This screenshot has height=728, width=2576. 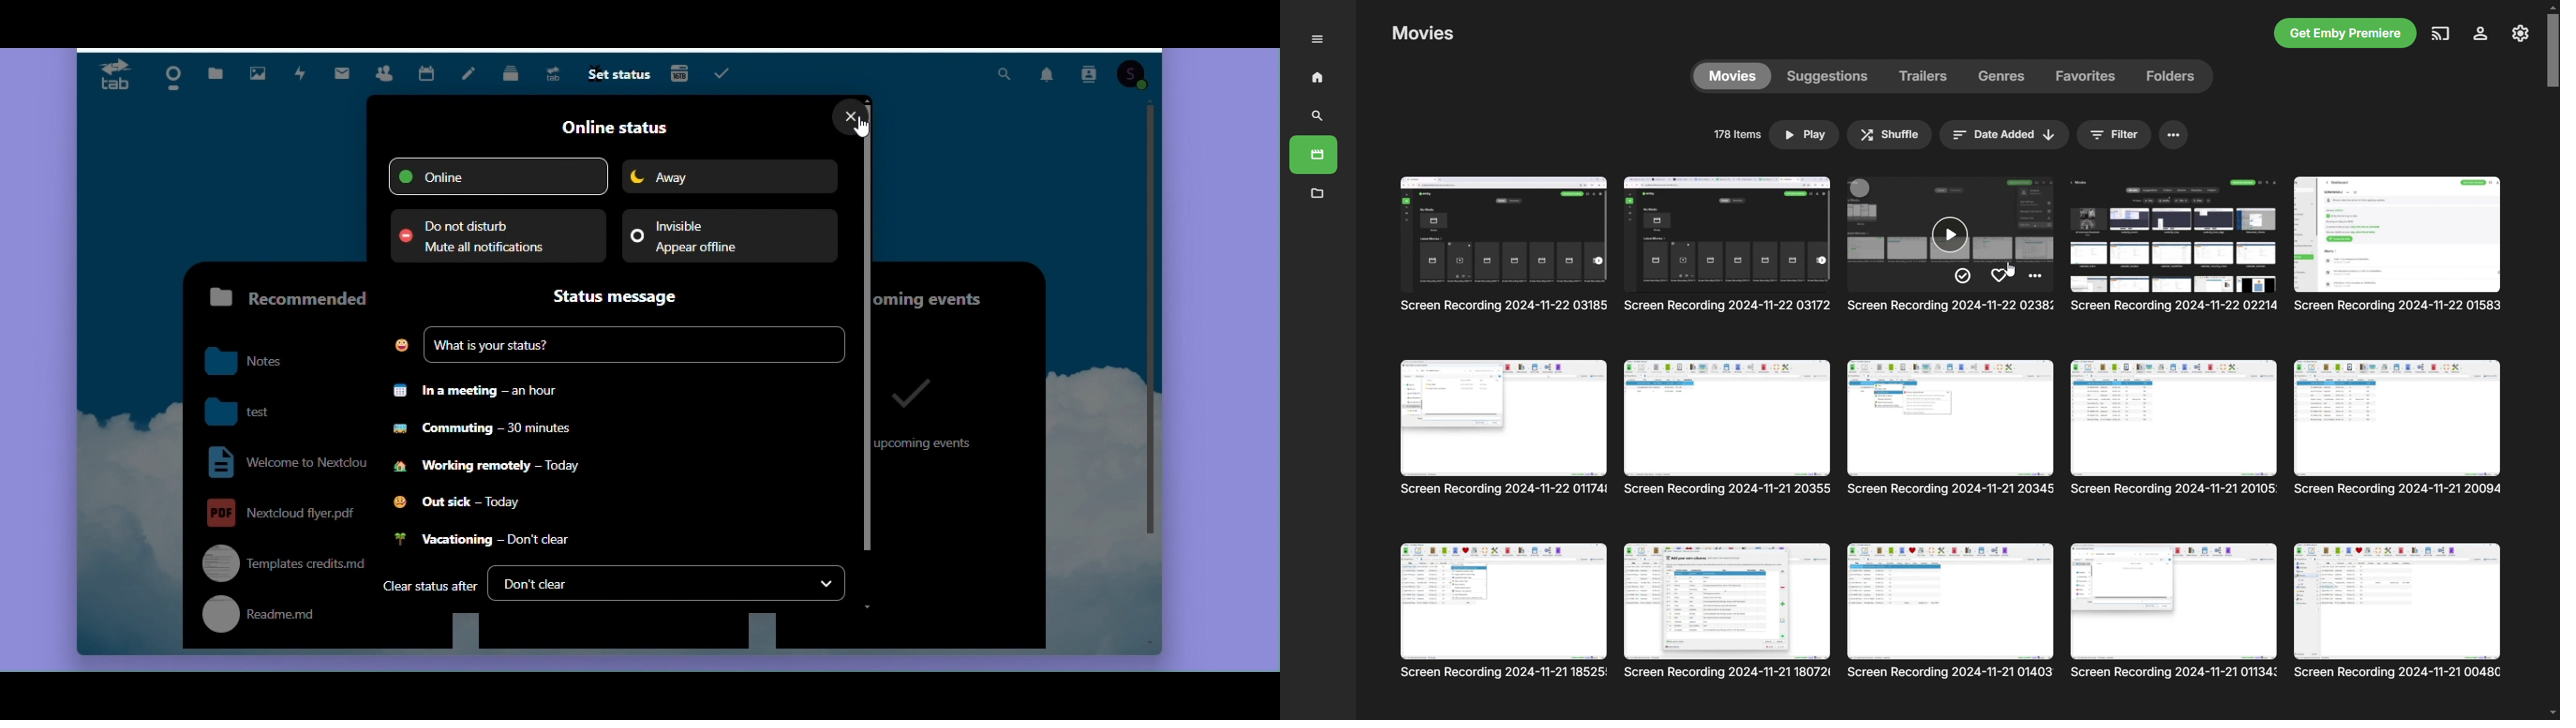 What do you see at coordinates (470, 77) in the screenshot?
I see `Notes` at bounding box center [470, 77].